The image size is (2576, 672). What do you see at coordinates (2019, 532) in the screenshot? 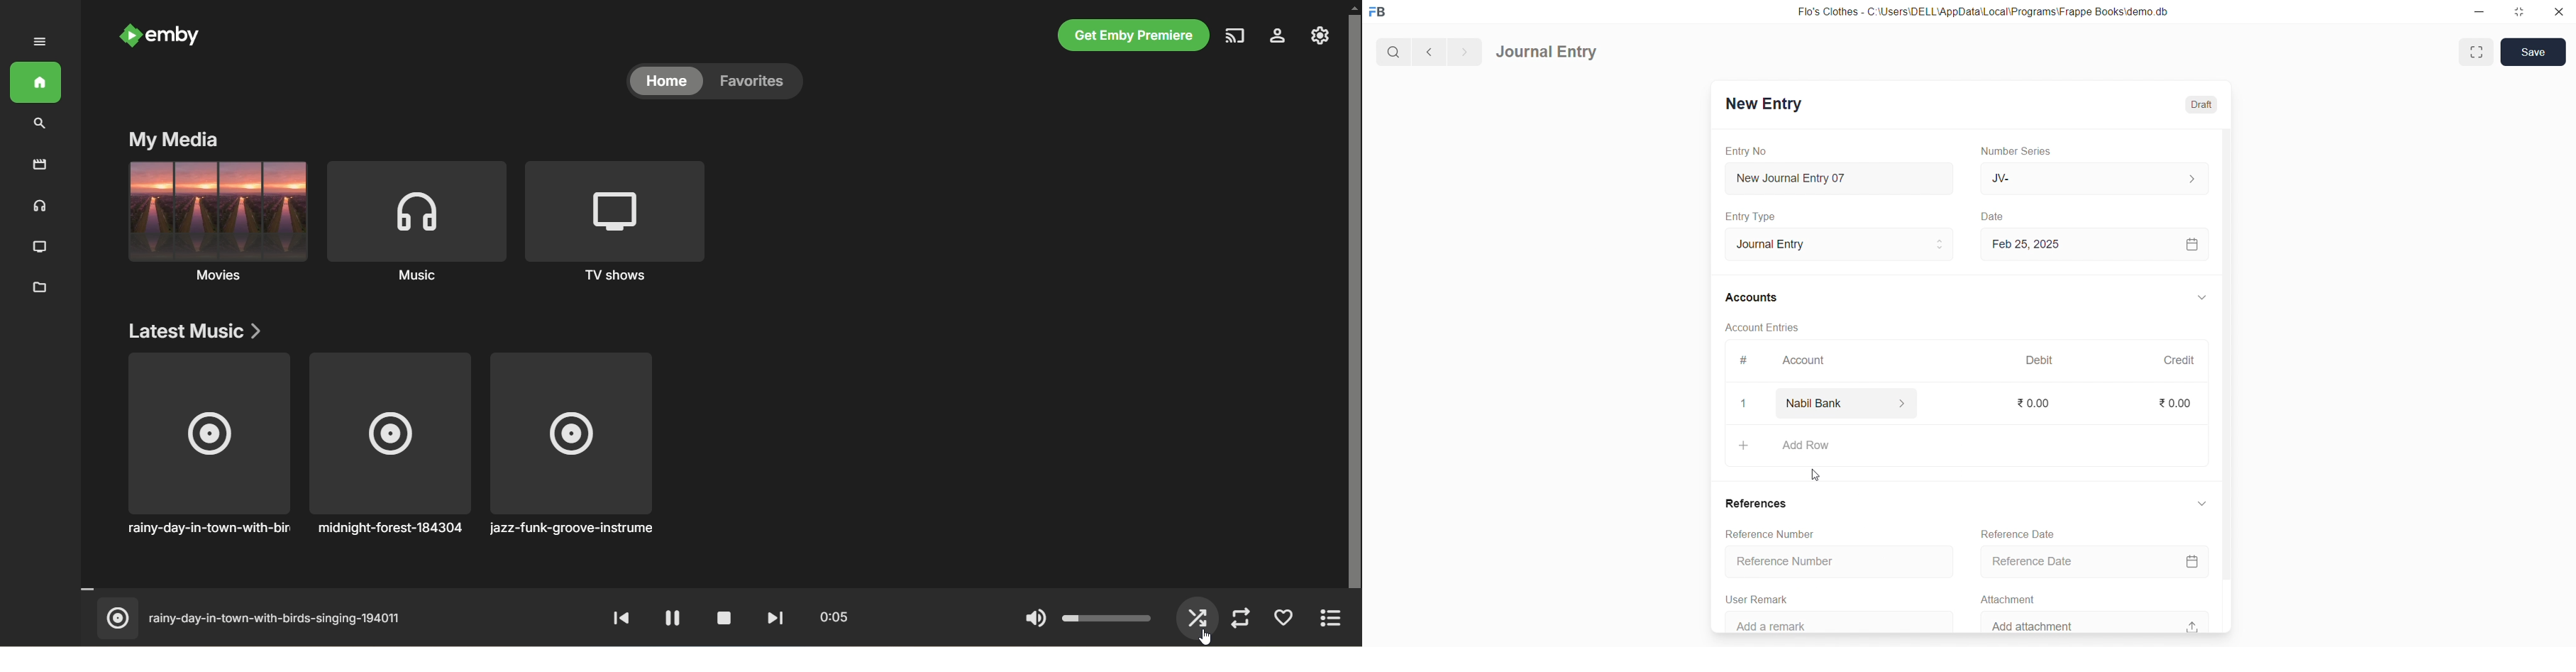
I see `Reference Date` at bounding box center [2019, 532].